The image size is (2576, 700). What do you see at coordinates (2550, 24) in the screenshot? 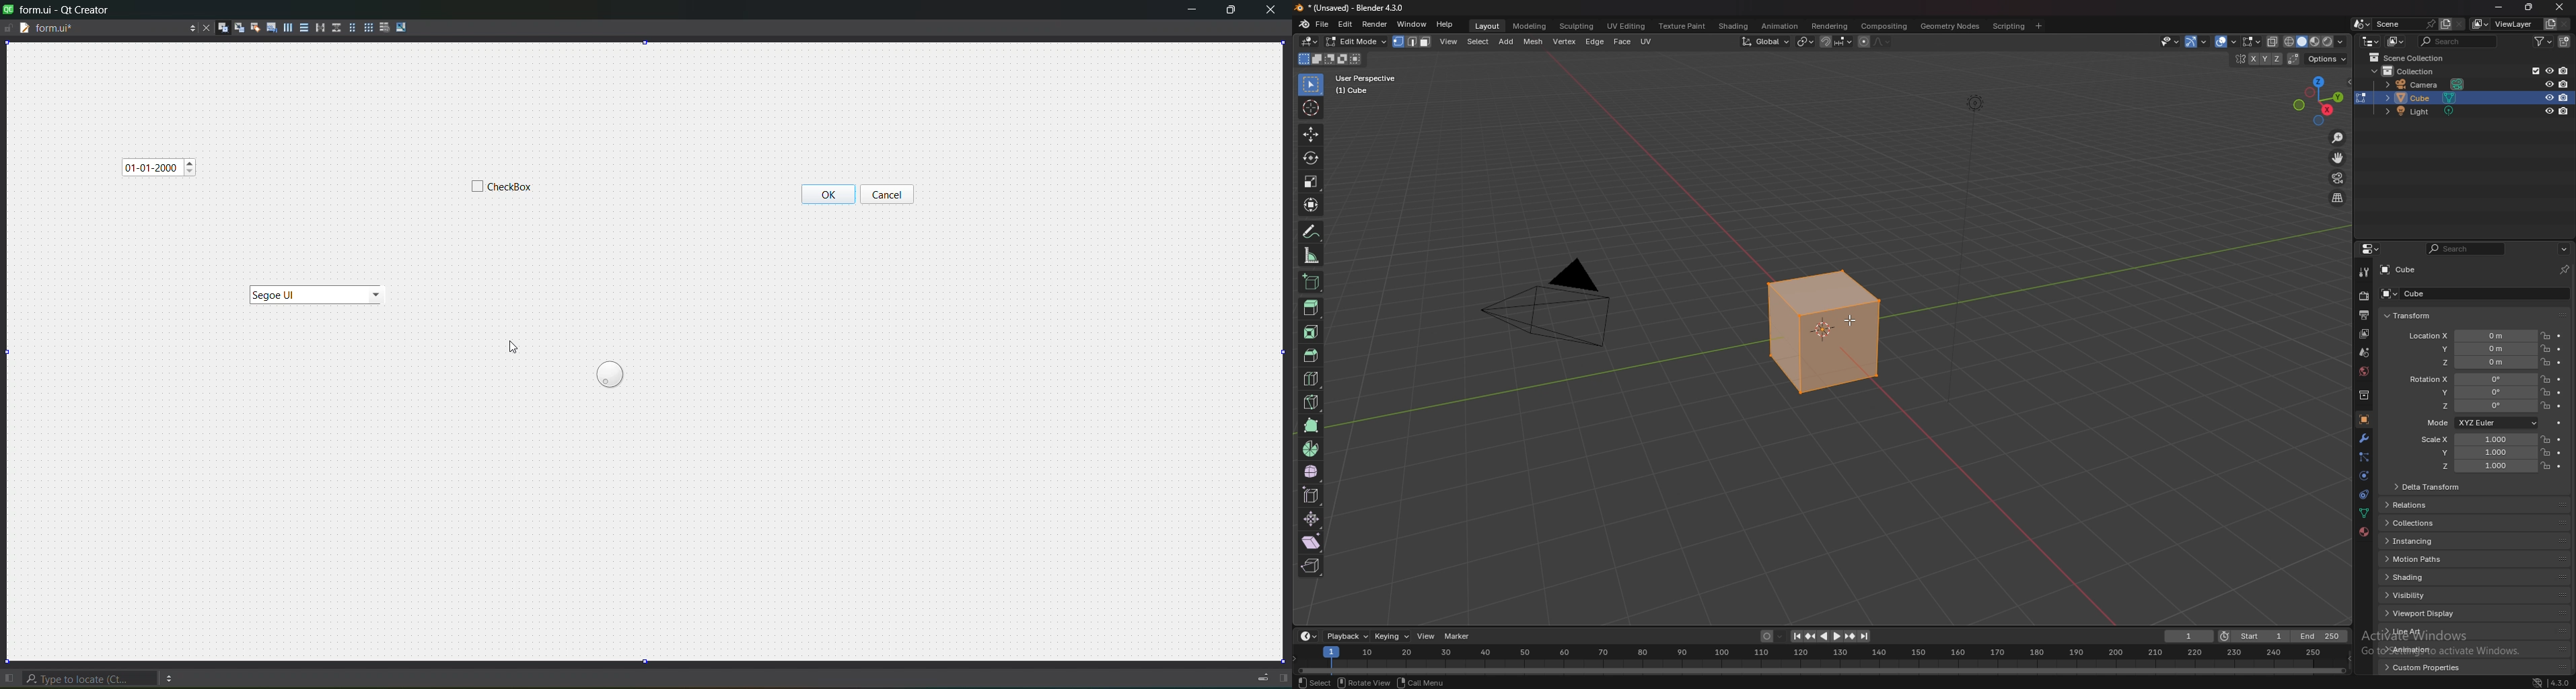
I see `add view layer` at bounding box center [2550, 24].